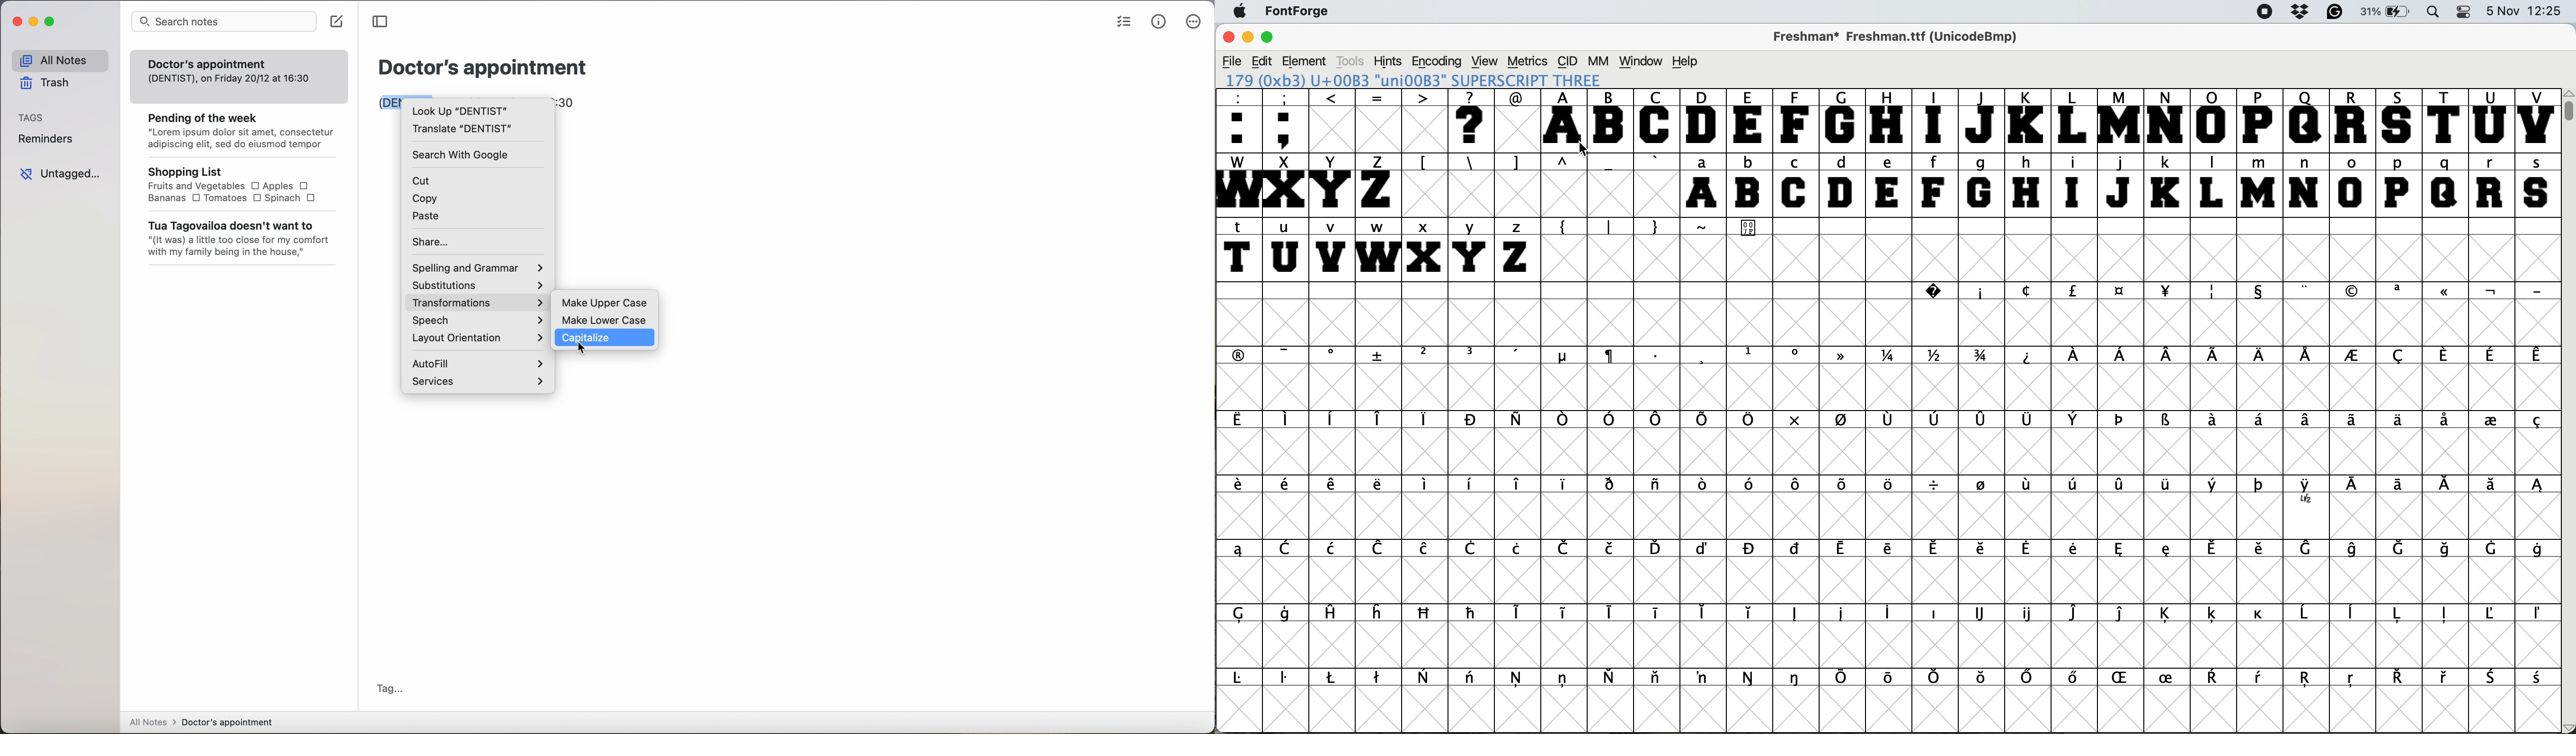 This screenshot has height=756, width=2576. Describe the element at coordinates (2215, 185) in the screenshot. I see `L` at that location.